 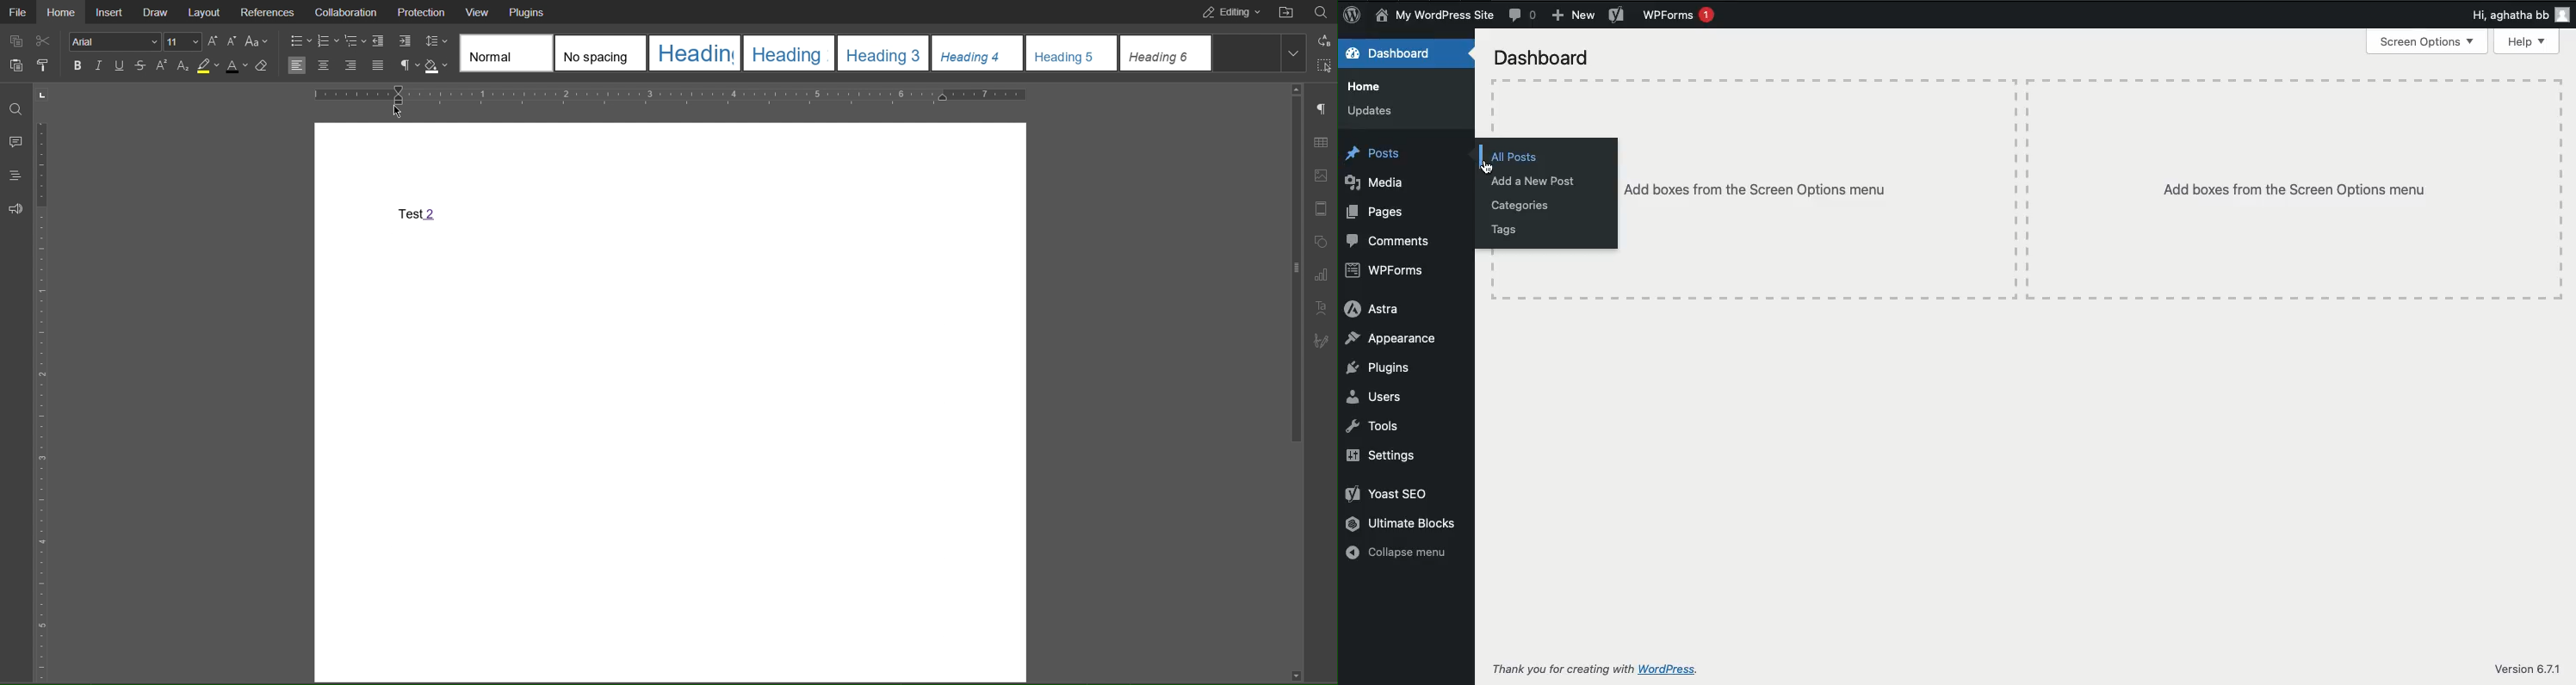 I want to click on Nested List, so click(x=354, y=40).